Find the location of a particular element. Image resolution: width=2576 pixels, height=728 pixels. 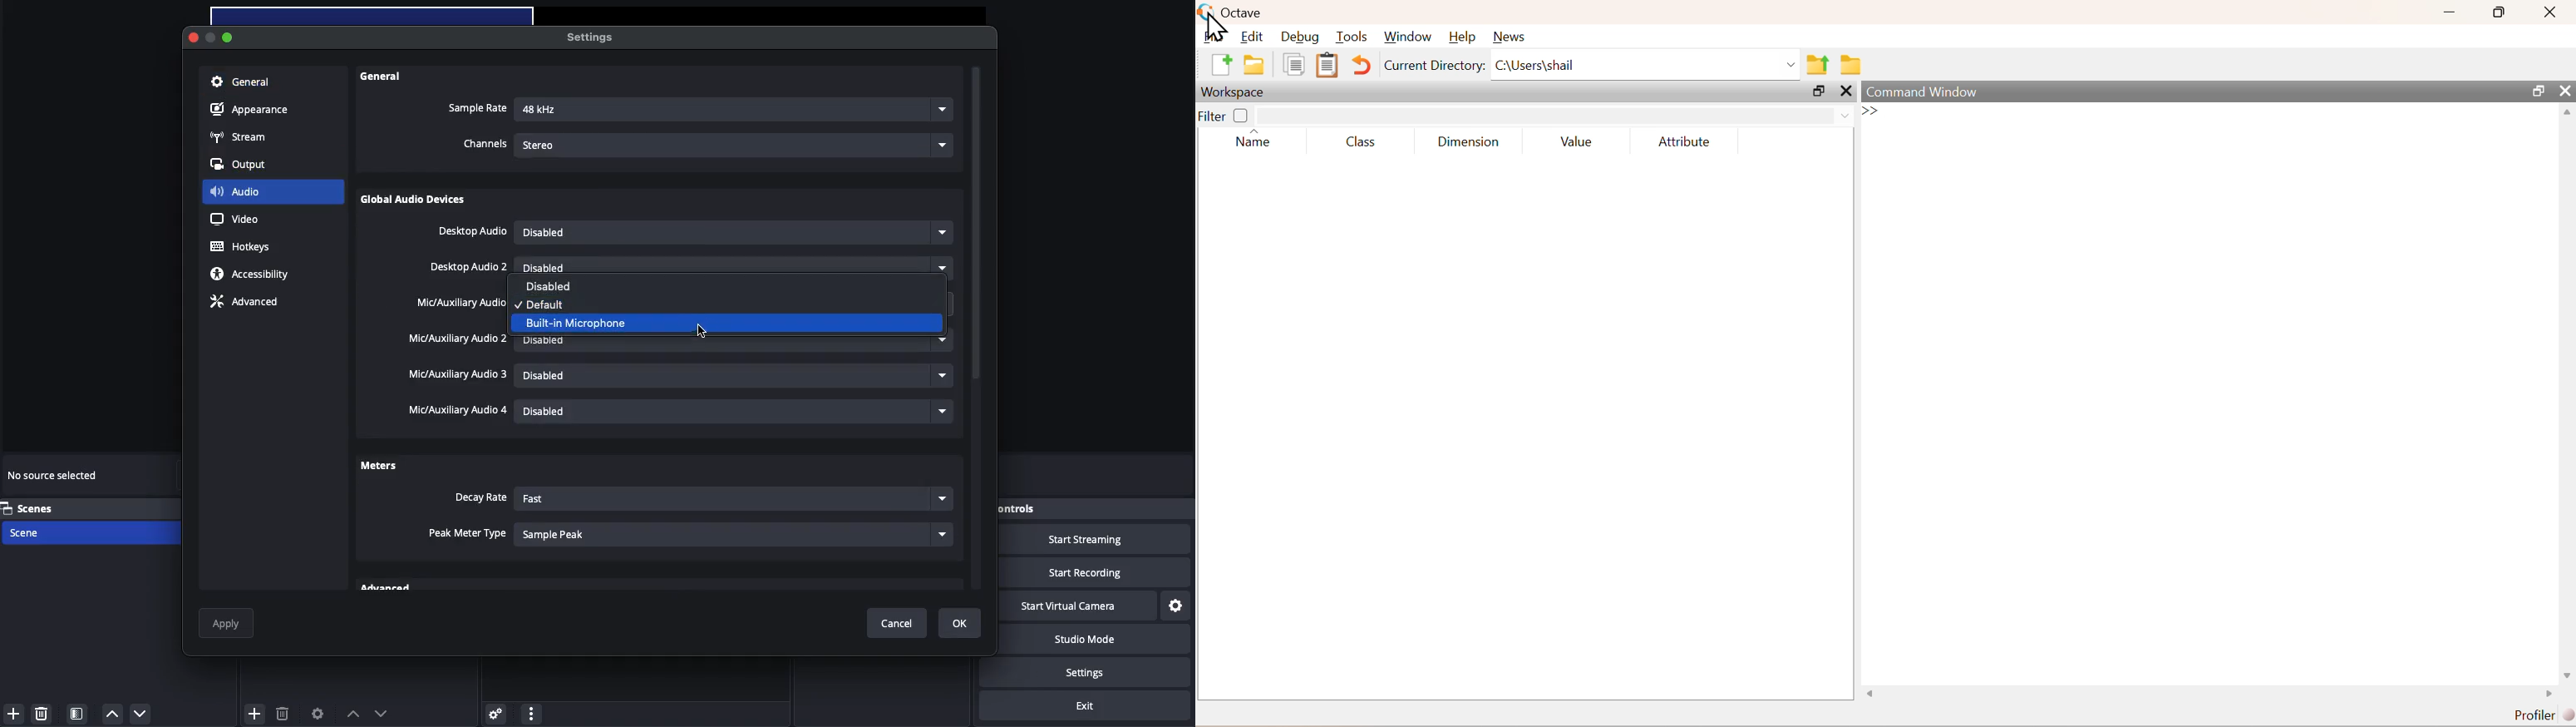

Studio mode is located at coordinates (1096, 641).